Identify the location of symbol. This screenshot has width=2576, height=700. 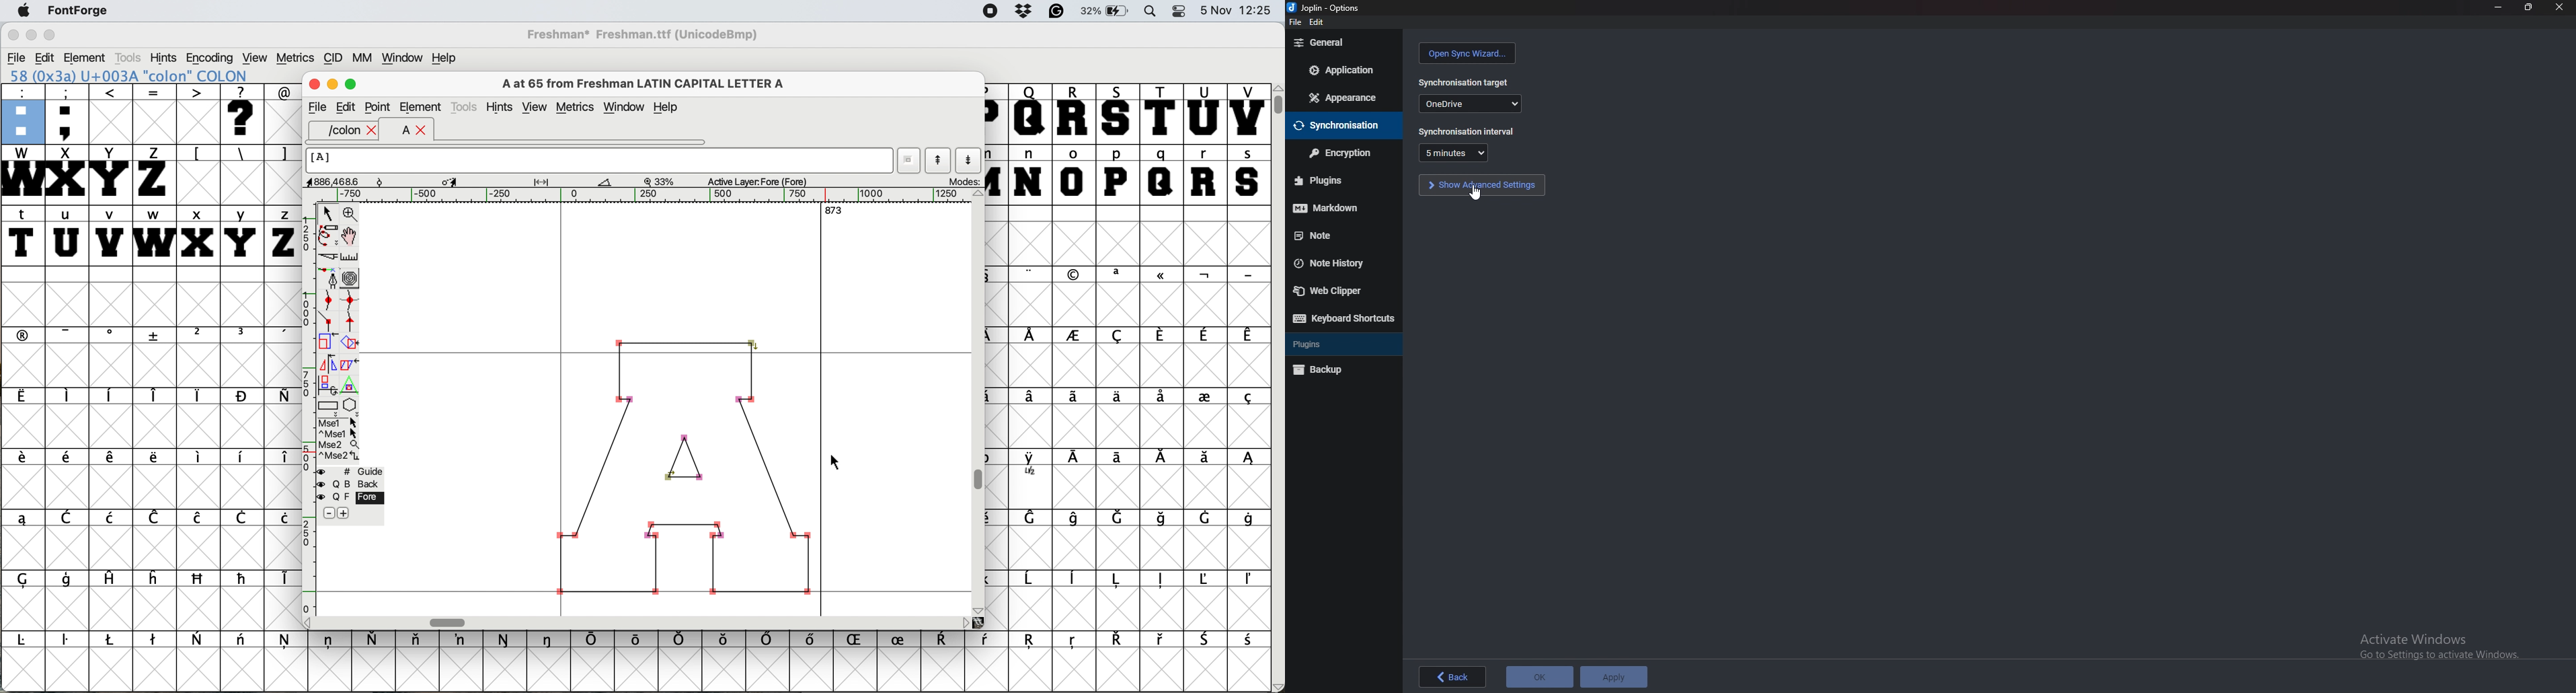
(282, 459).